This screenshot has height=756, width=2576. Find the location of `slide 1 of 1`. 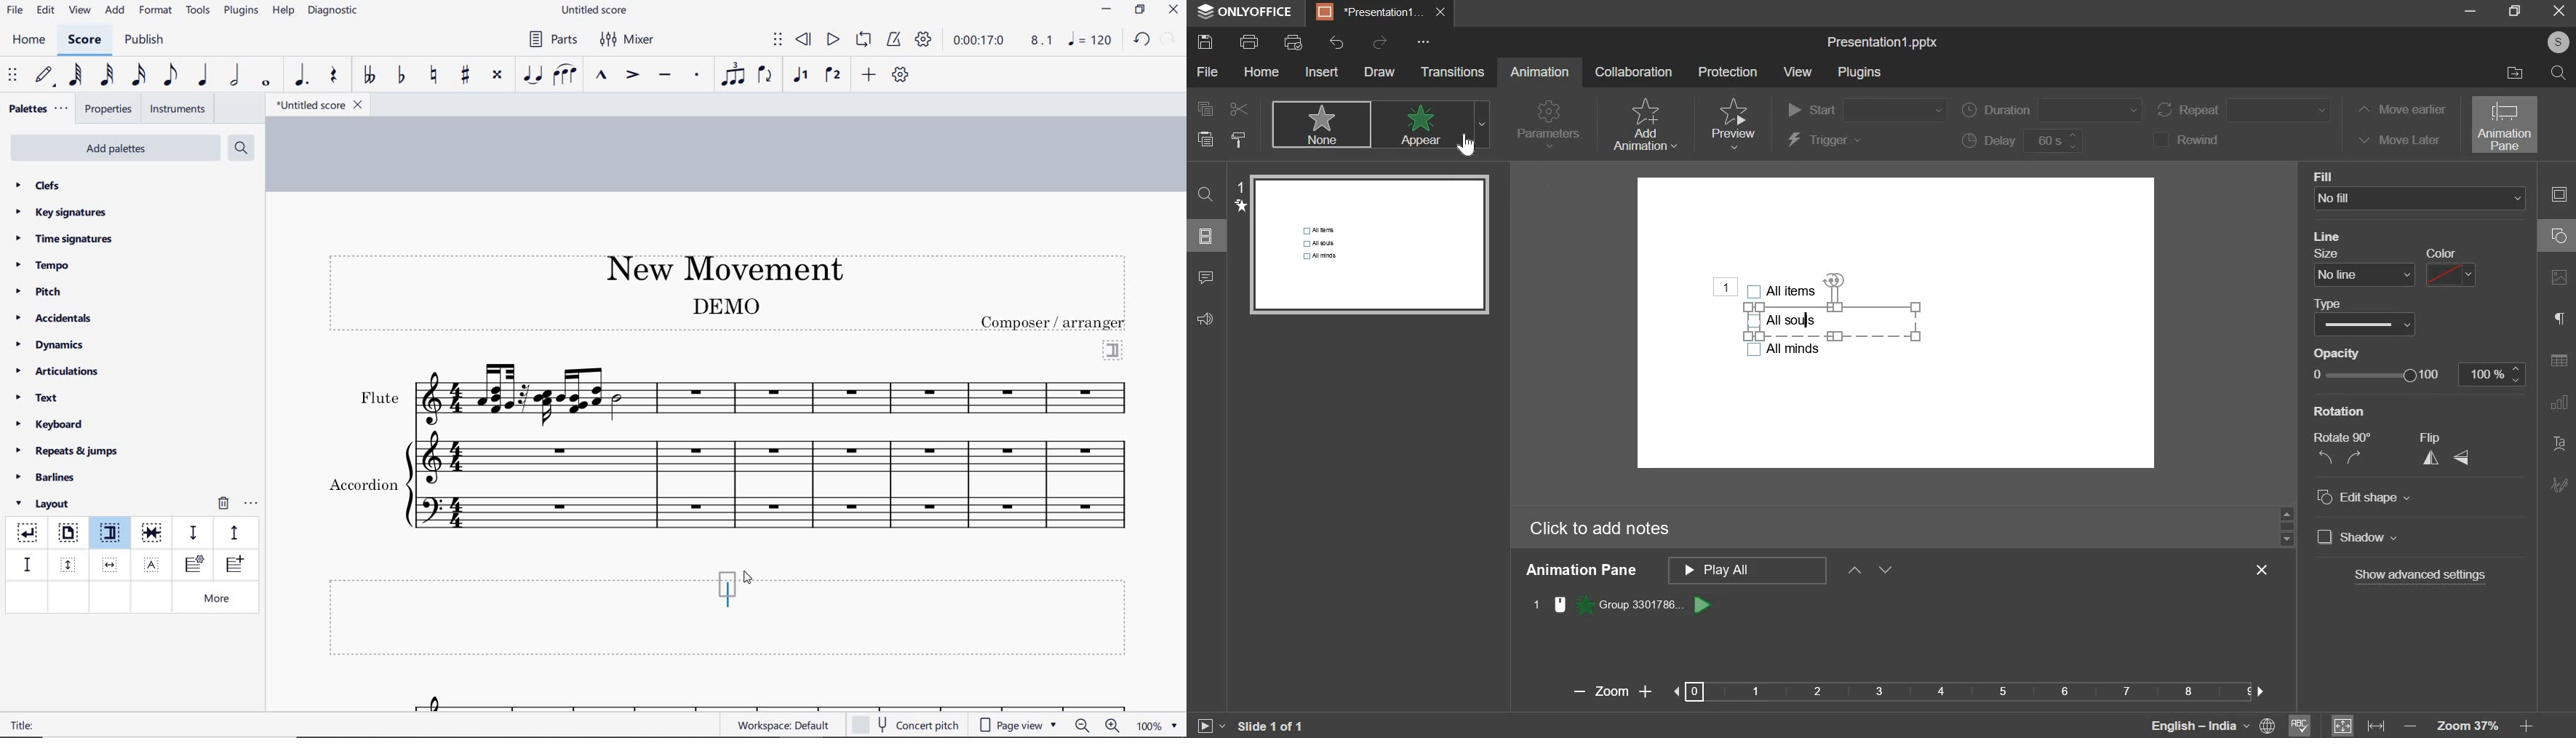

slide 1 of 1 is located at coordinates (1269, 726).